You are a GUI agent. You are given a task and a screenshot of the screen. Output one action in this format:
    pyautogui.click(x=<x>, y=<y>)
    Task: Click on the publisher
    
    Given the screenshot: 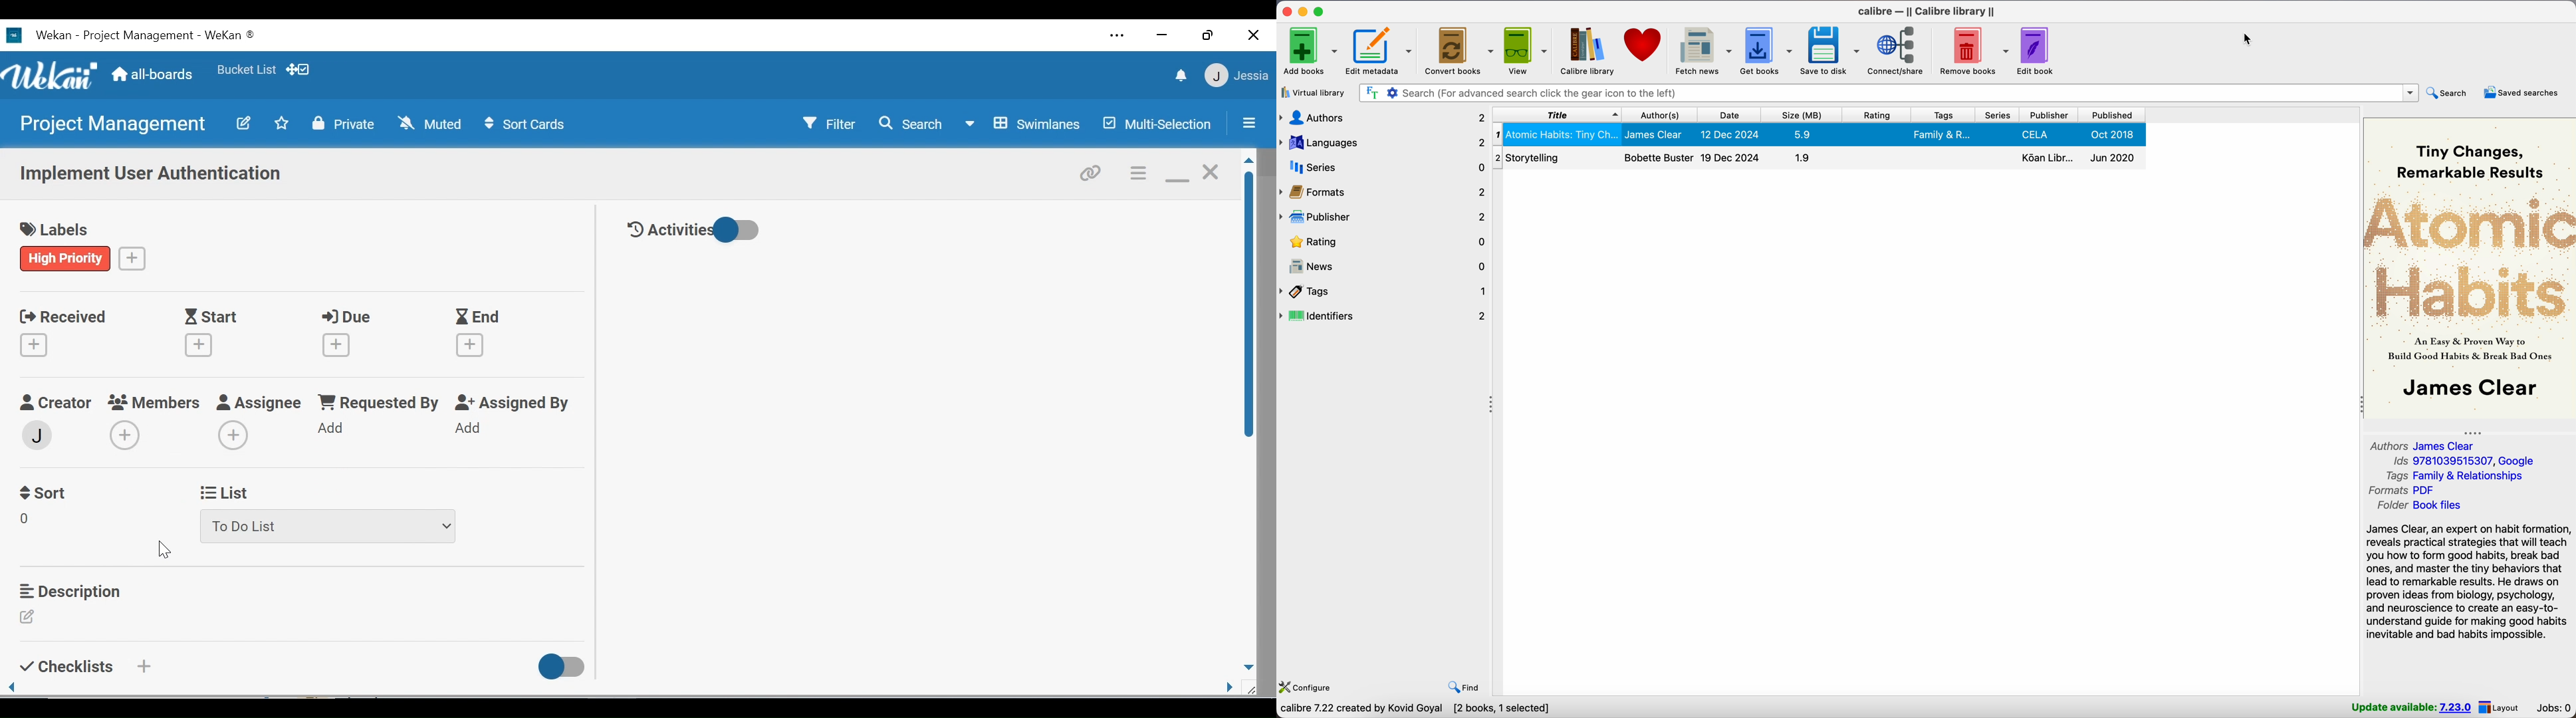 What is the action you would take?
    pyautogui.click(x=2050, y=115)
    